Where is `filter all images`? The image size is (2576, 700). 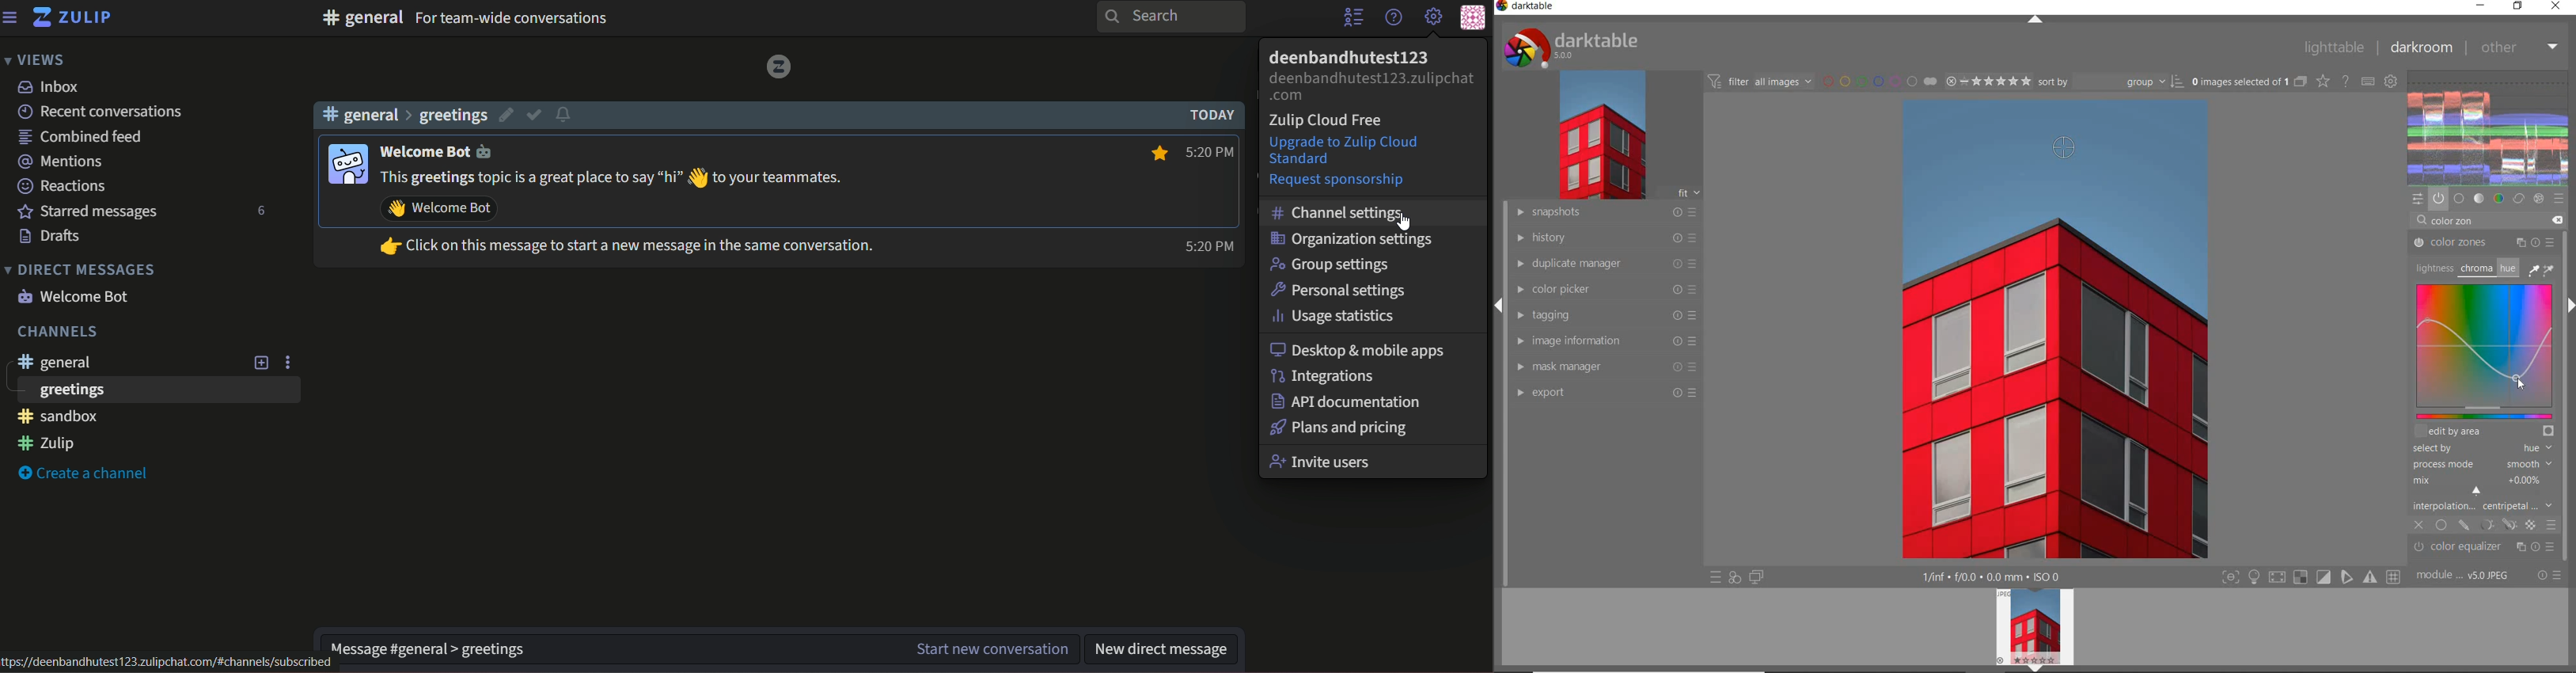 filter all images is located at coordinates (1761, 81).